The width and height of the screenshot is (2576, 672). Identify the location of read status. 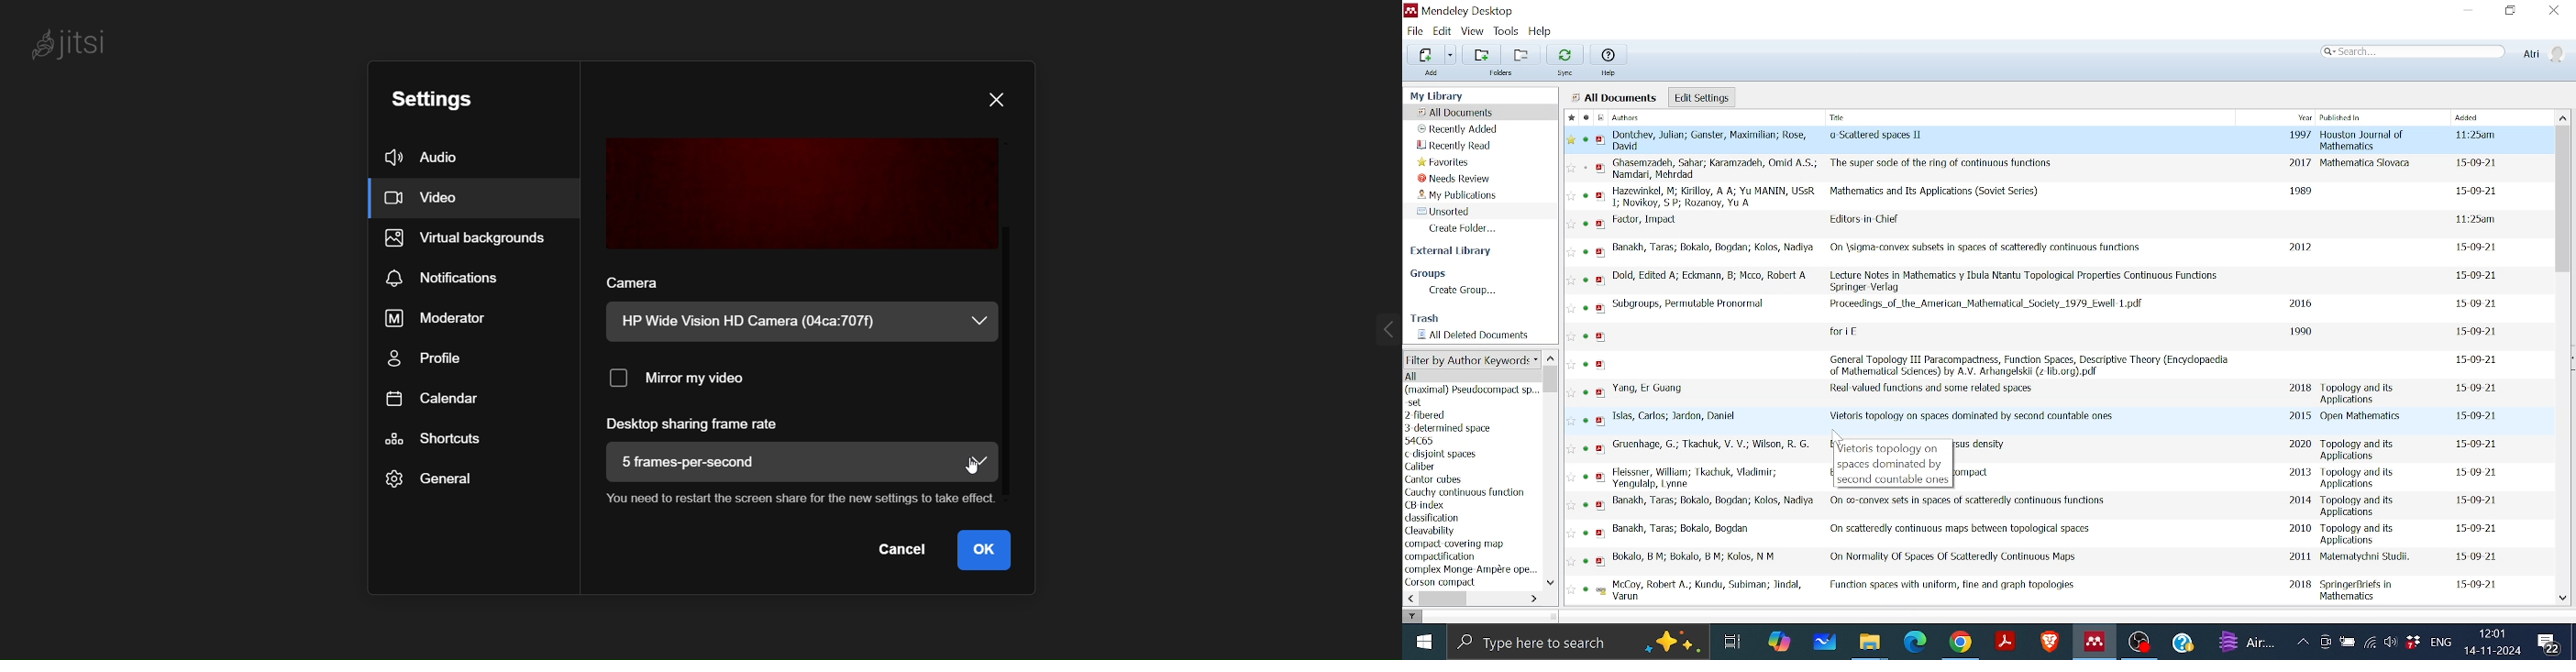
(1589, 280).